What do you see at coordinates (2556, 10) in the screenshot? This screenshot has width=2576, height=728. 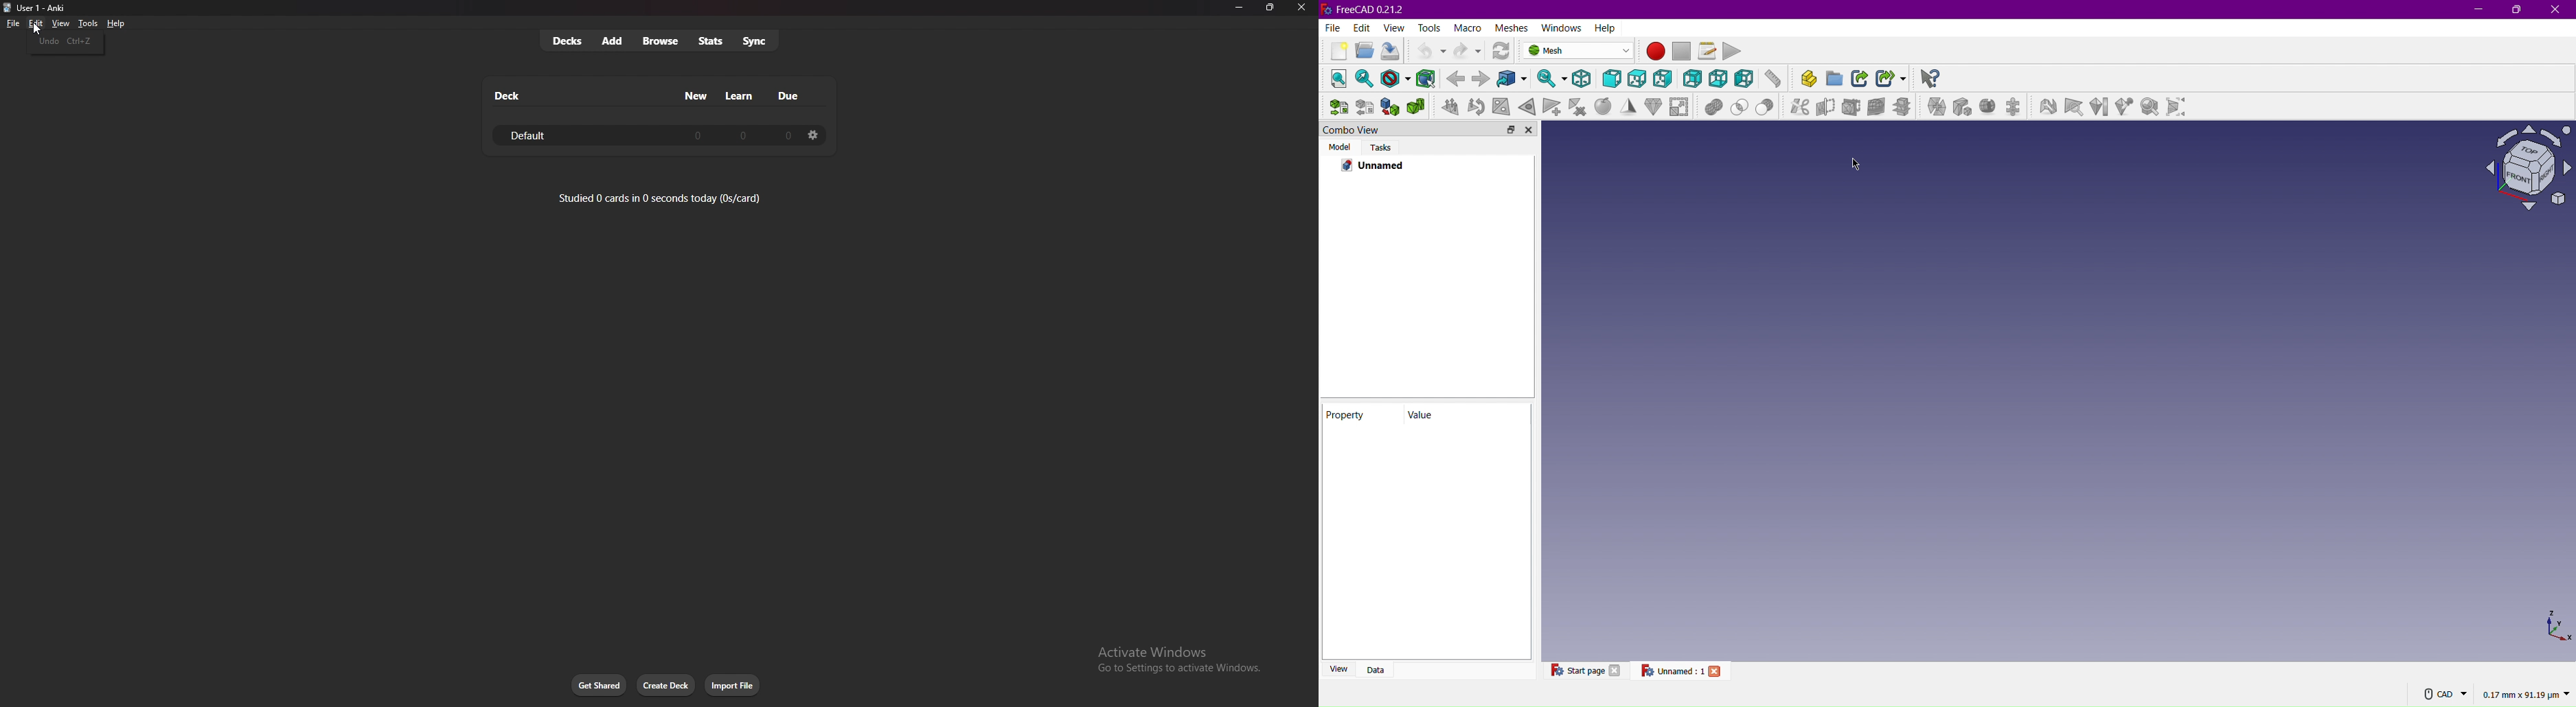 I see `Close` at bounding box center [2556, 10].